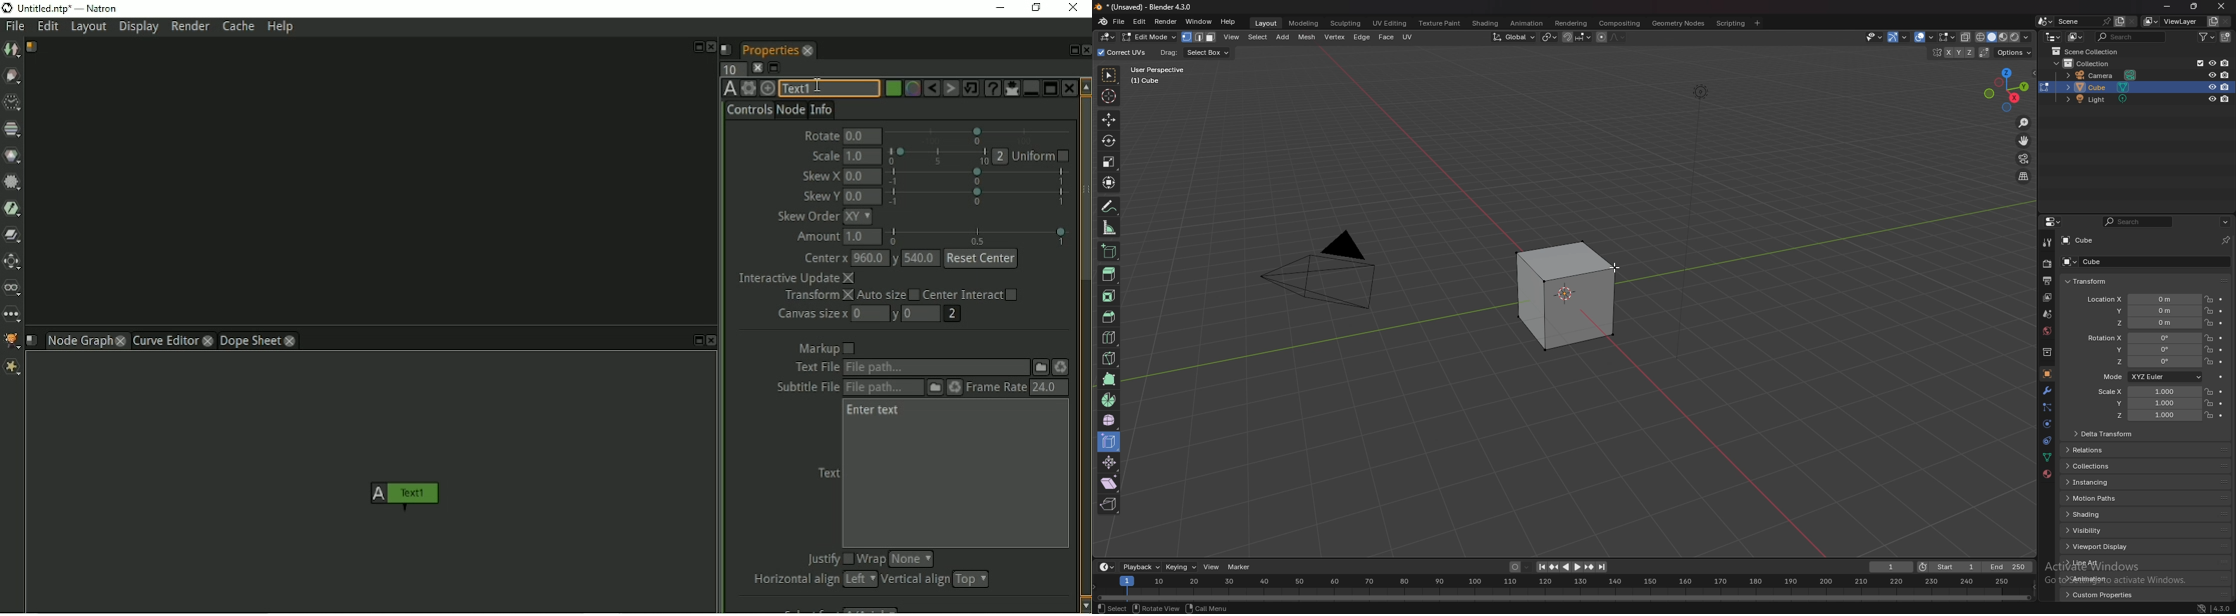 The image size is (2240, 616). I want to click on layout, so click(1267, 23).